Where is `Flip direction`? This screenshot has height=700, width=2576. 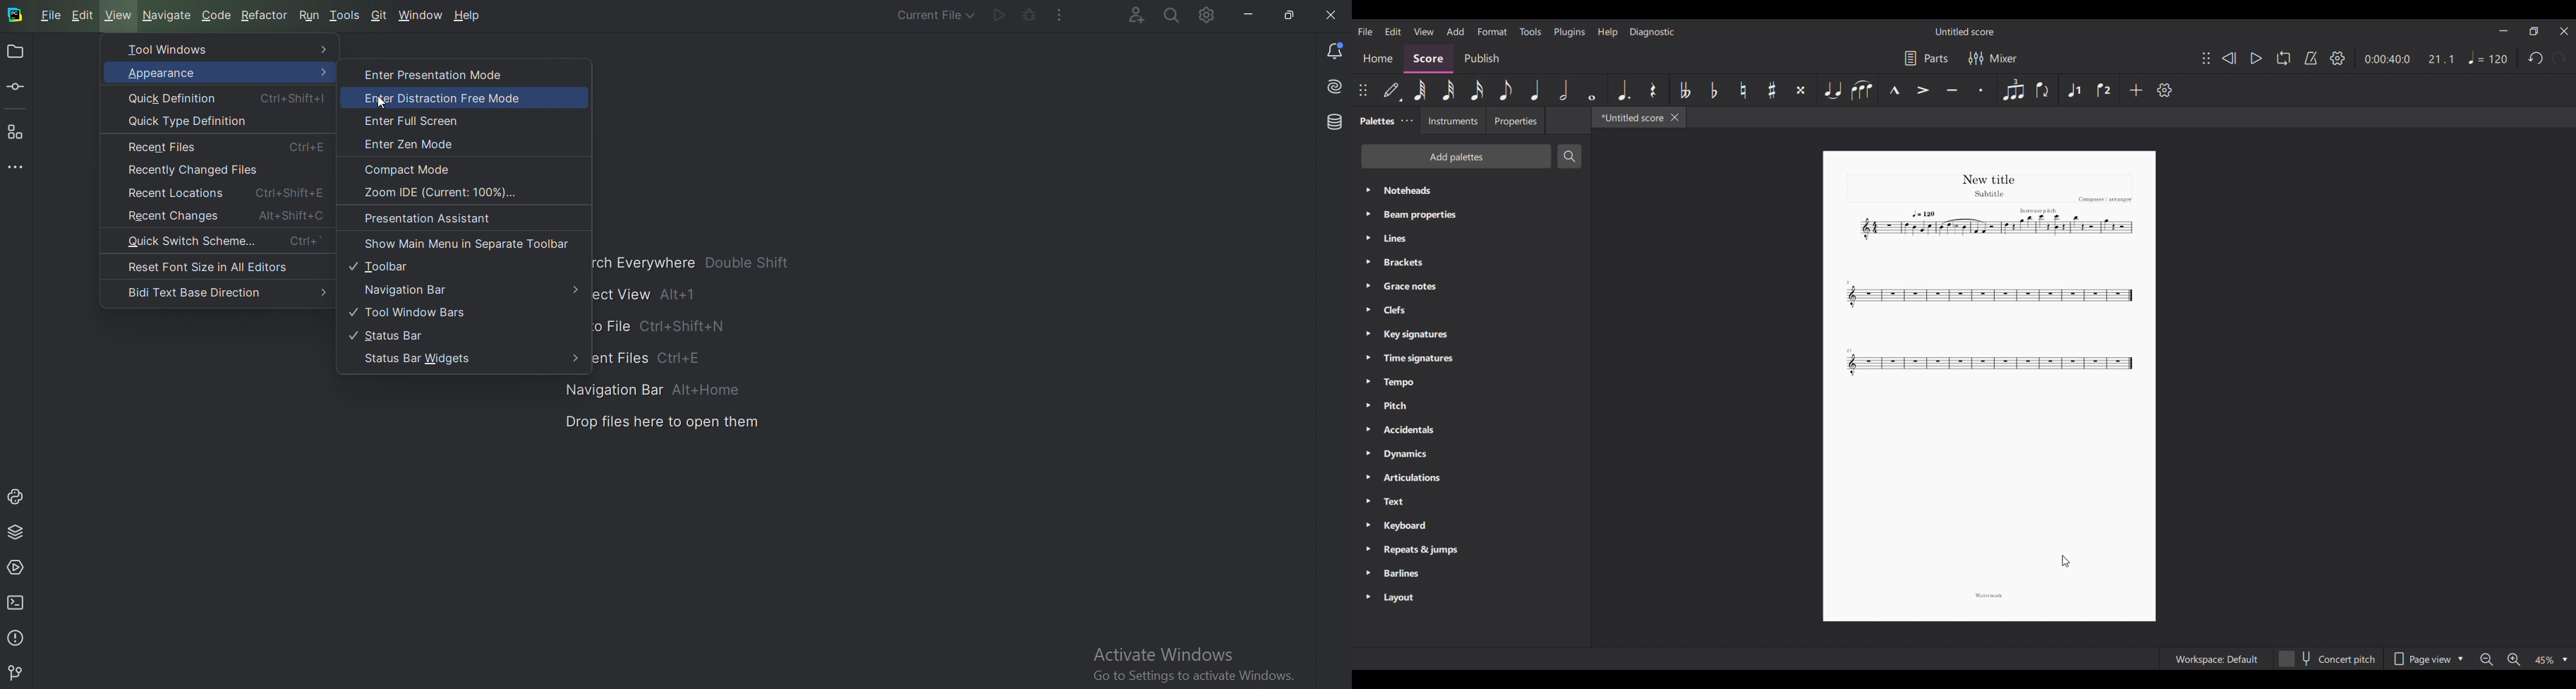 Flip direction is located at coordinates (2044, 90).